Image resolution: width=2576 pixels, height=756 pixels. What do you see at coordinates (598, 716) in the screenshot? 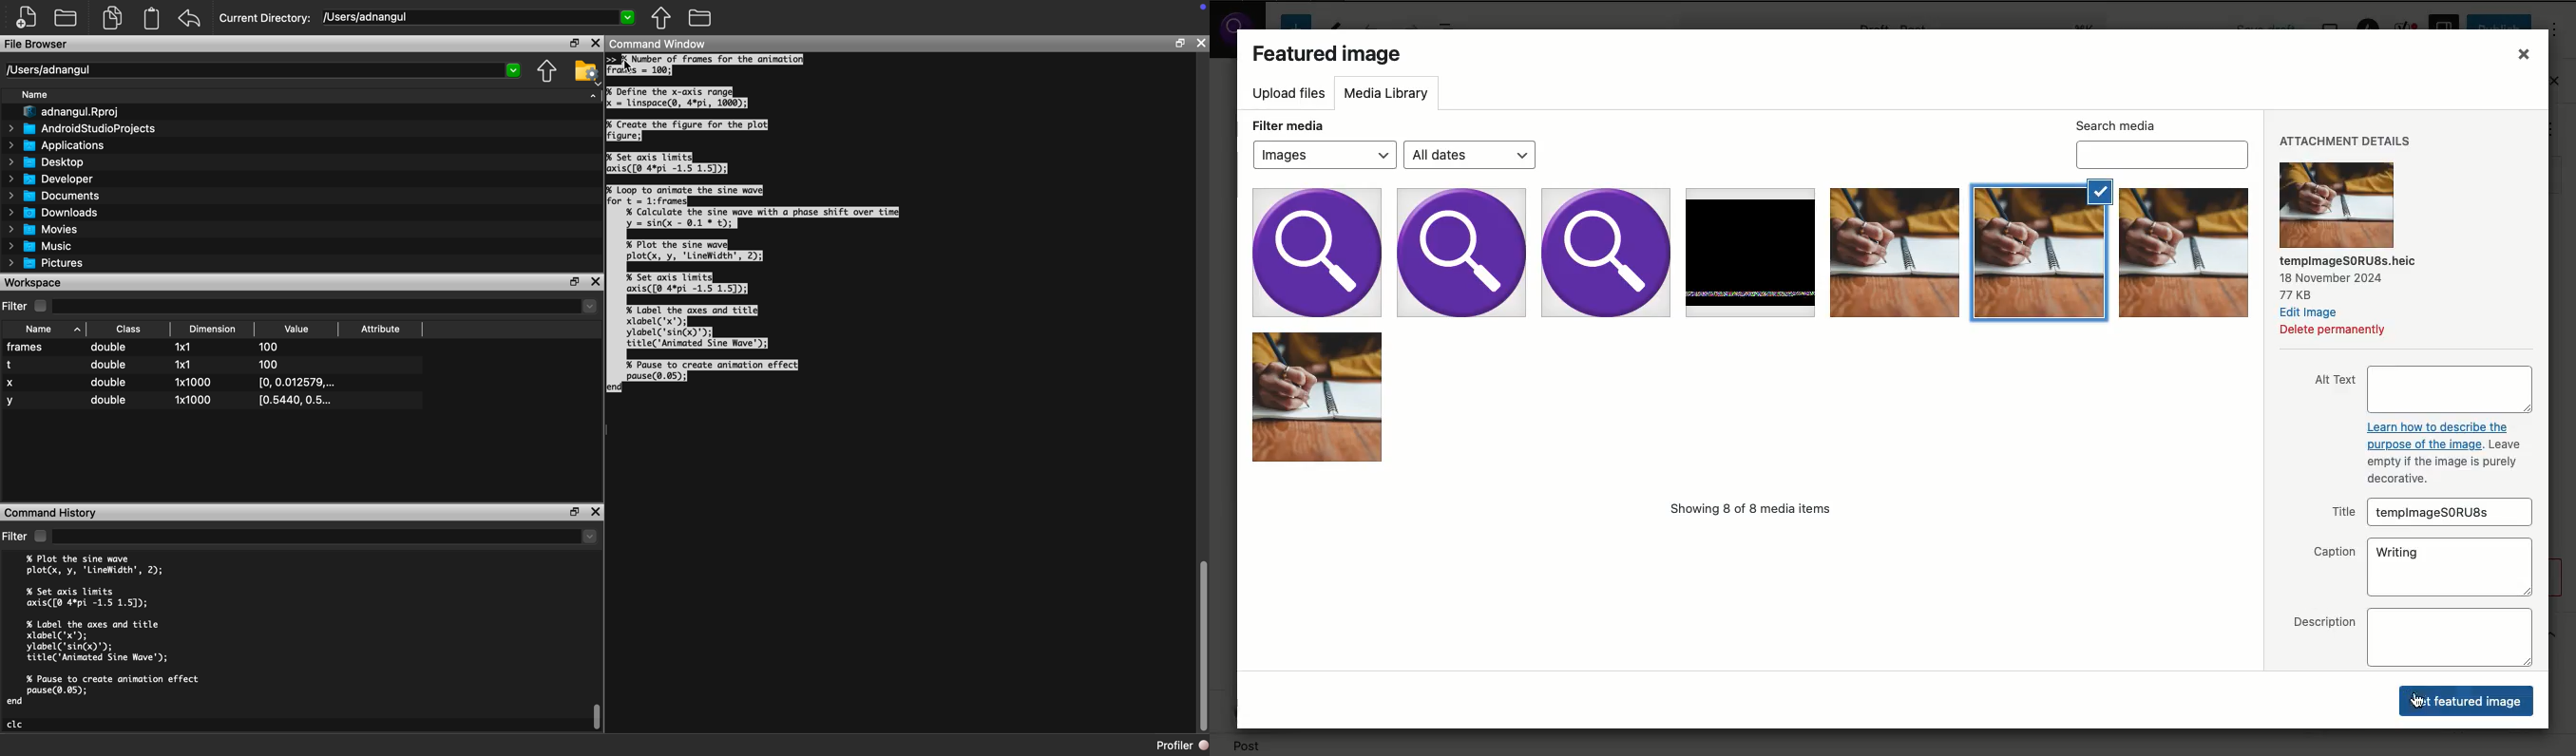
I see `scroll` at bounding box center [598, 716].